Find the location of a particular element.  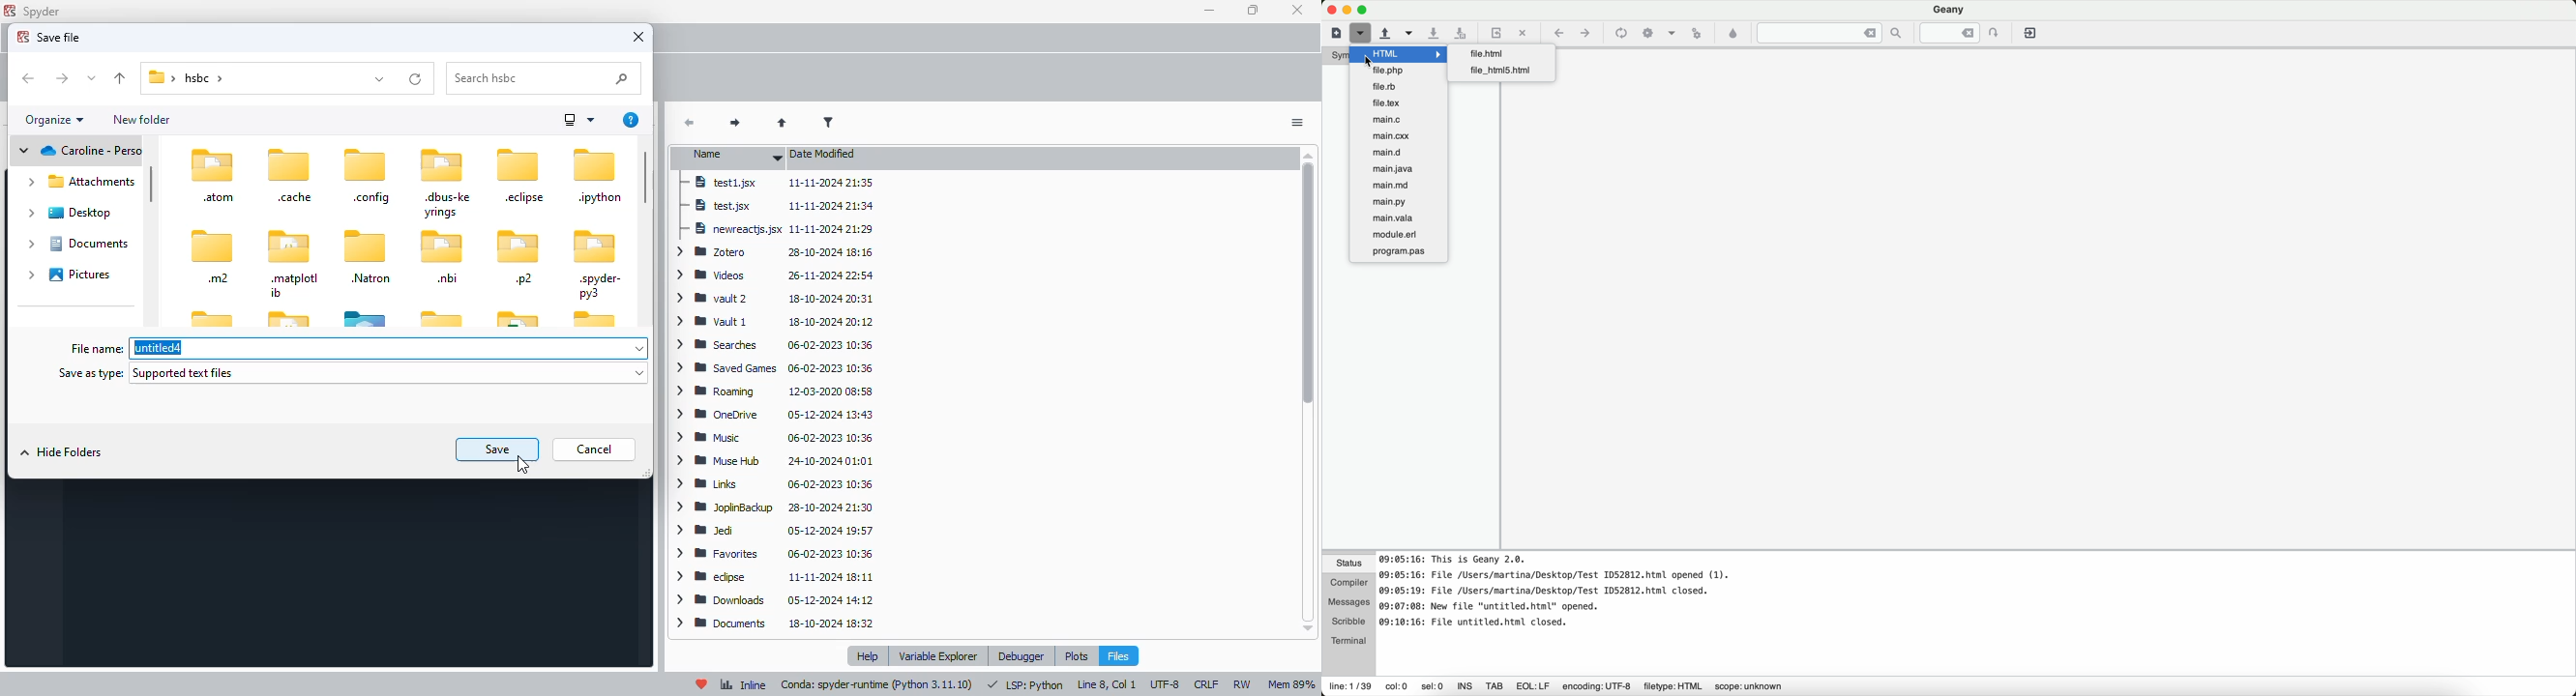

videos is located at coordinates (708, 276).